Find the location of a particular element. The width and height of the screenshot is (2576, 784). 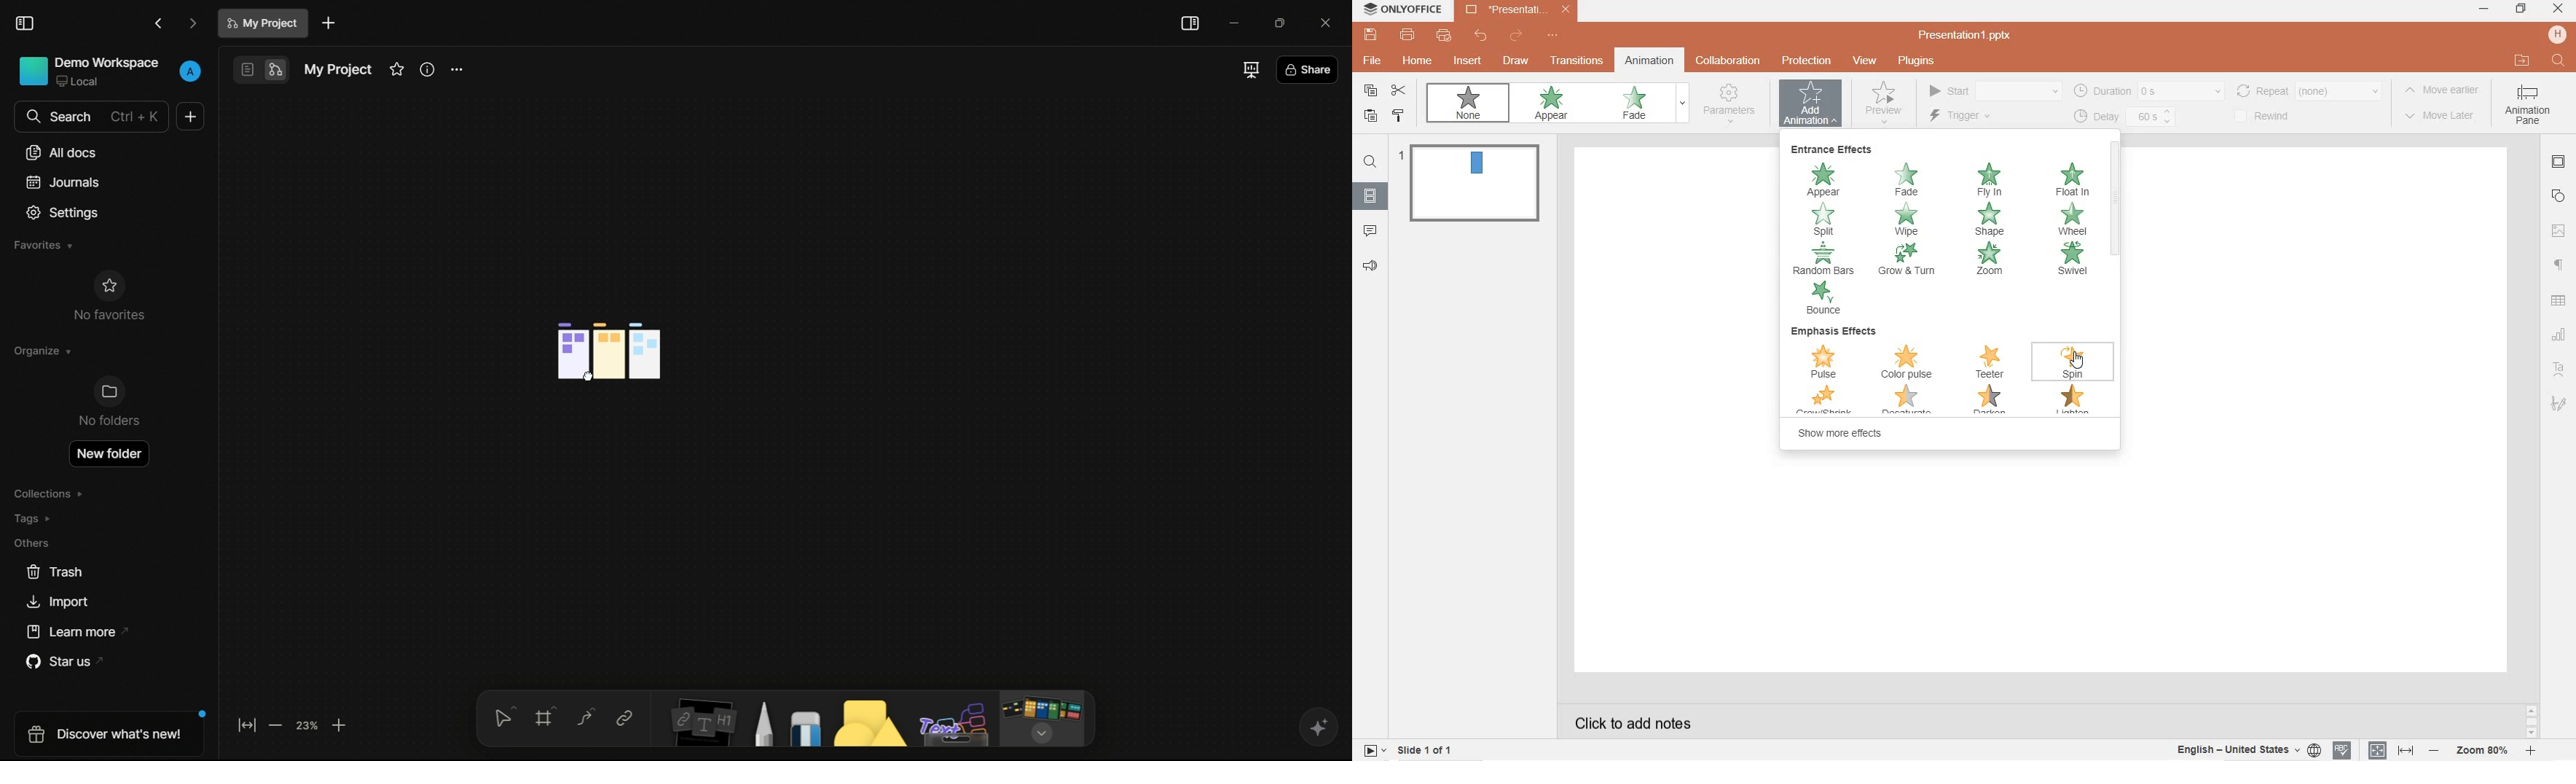

share is located at coordinates (1307, 72).